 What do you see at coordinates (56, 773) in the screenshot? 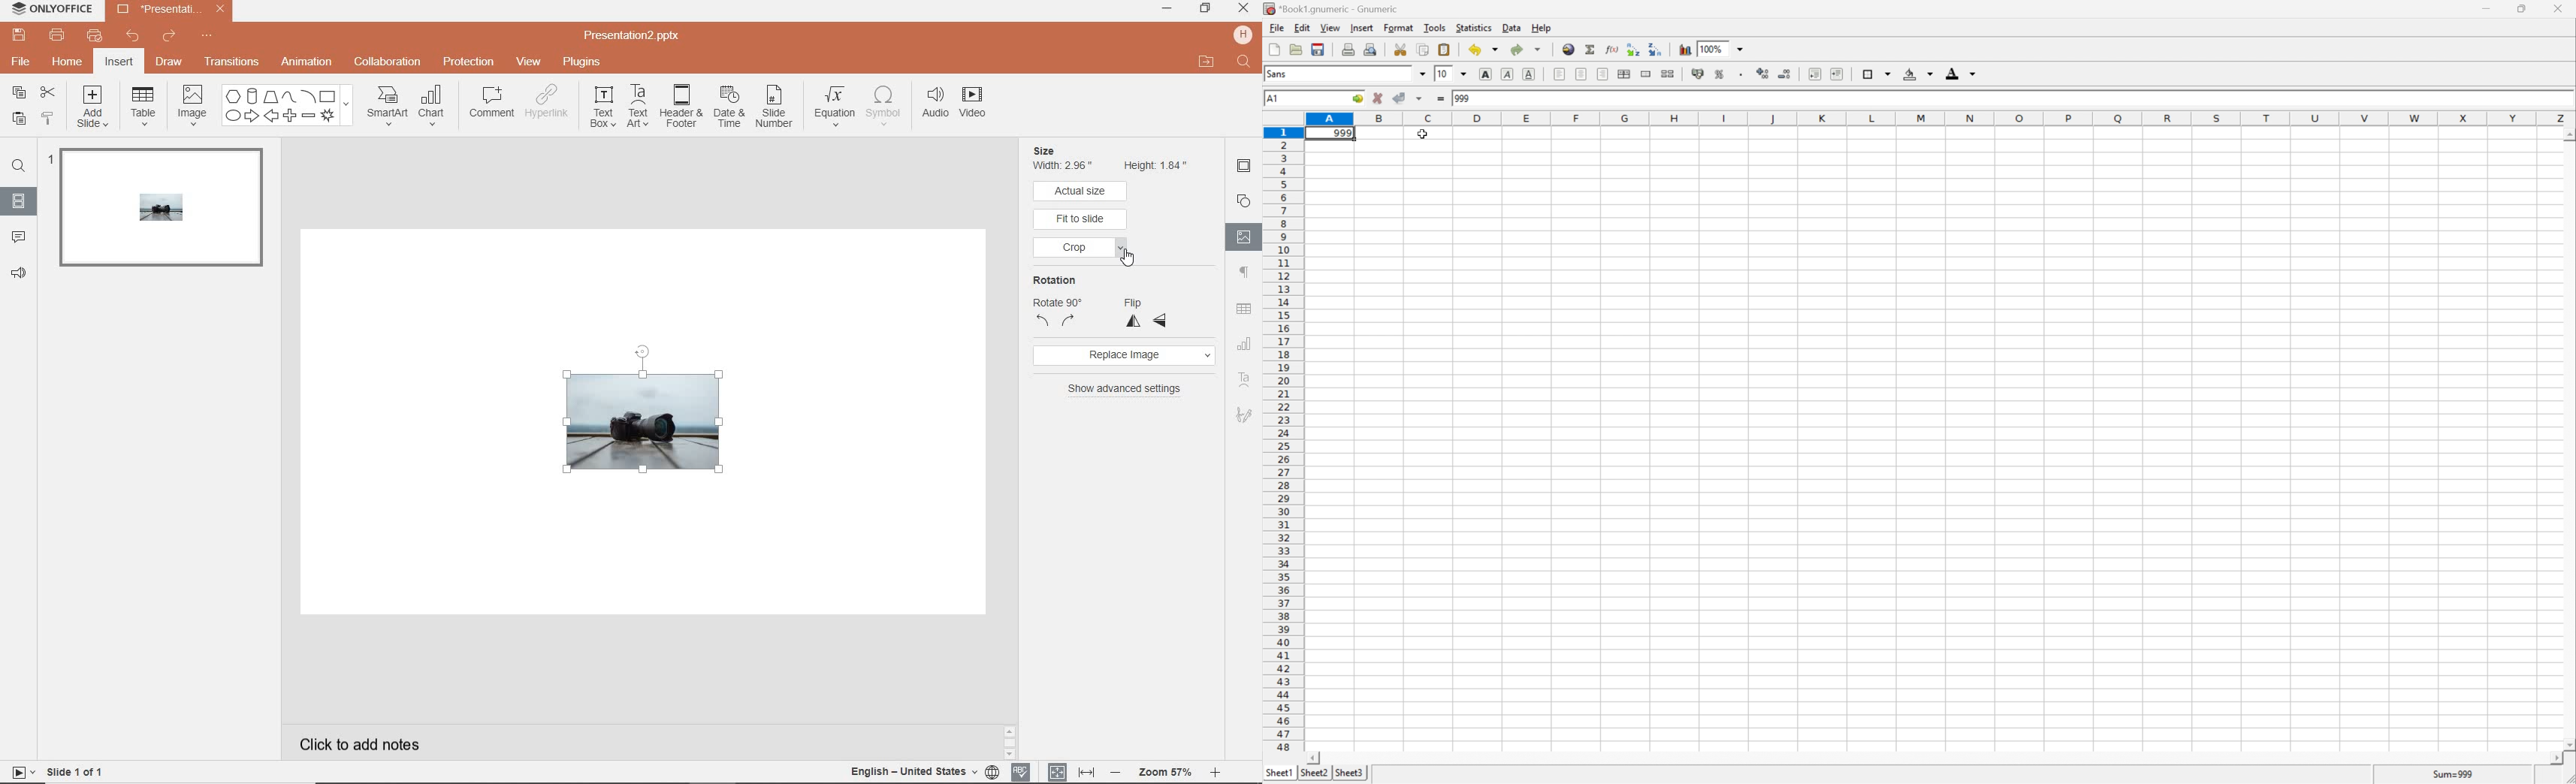
I see `slide 1 of 1` at bounding box center [56, 773].